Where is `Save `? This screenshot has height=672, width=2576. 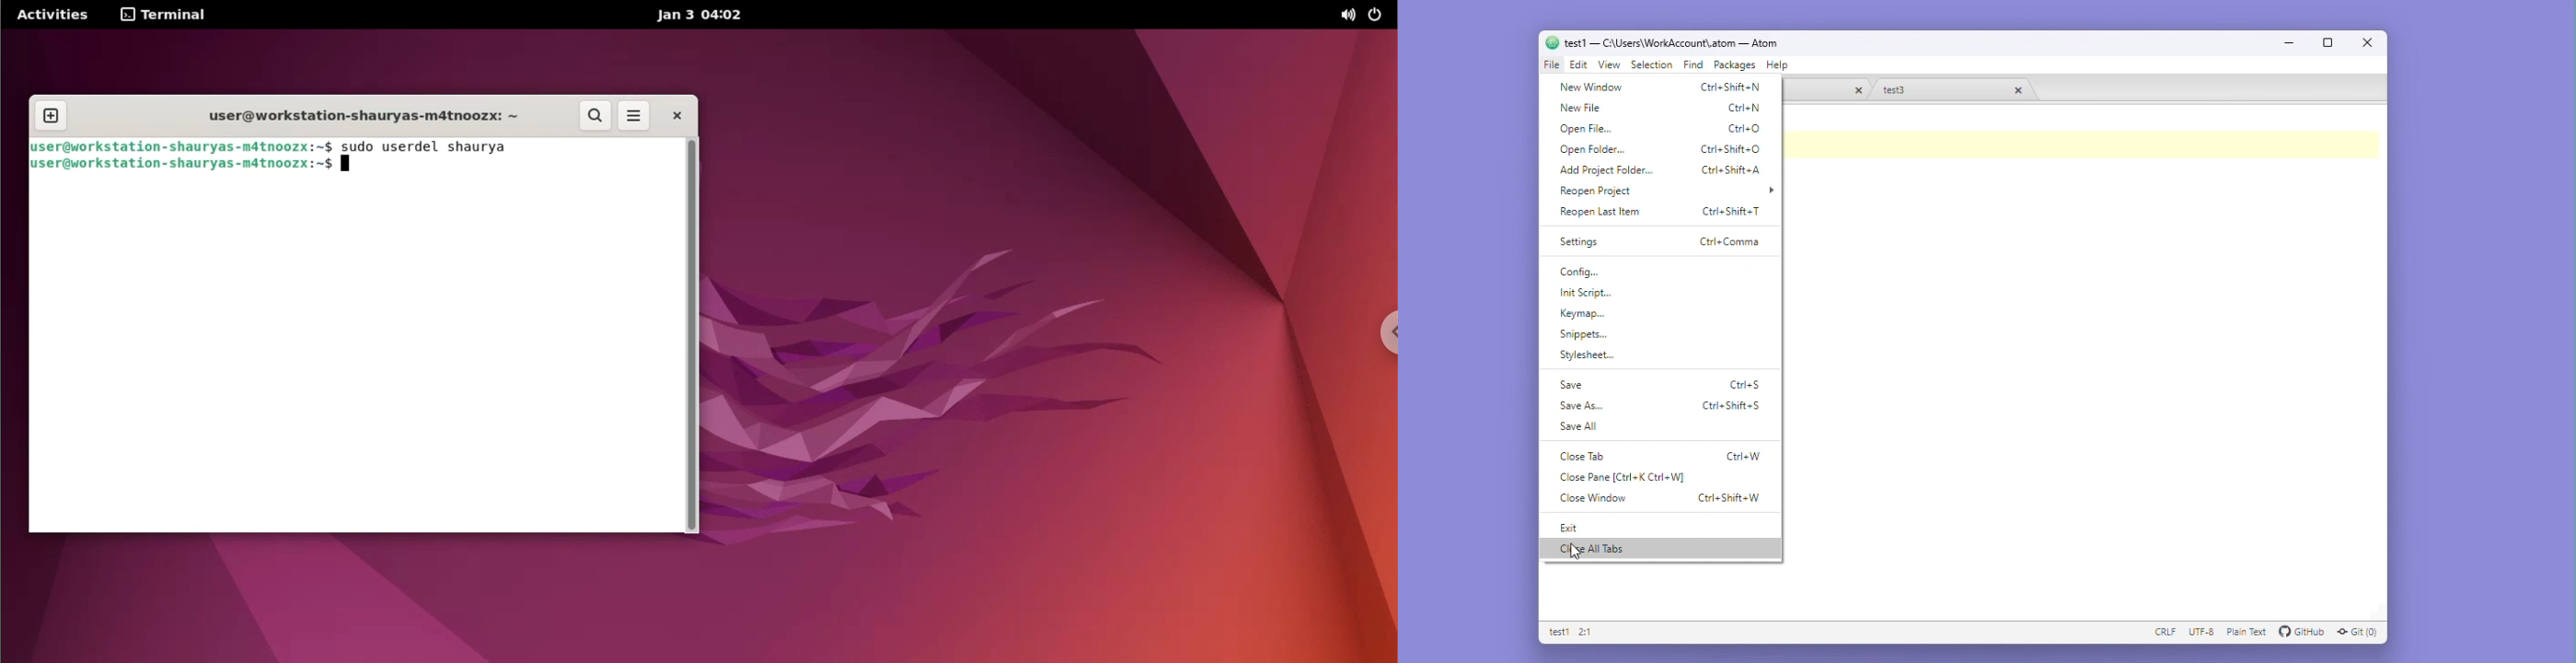
Save  is located at coordinates (1576, 384).